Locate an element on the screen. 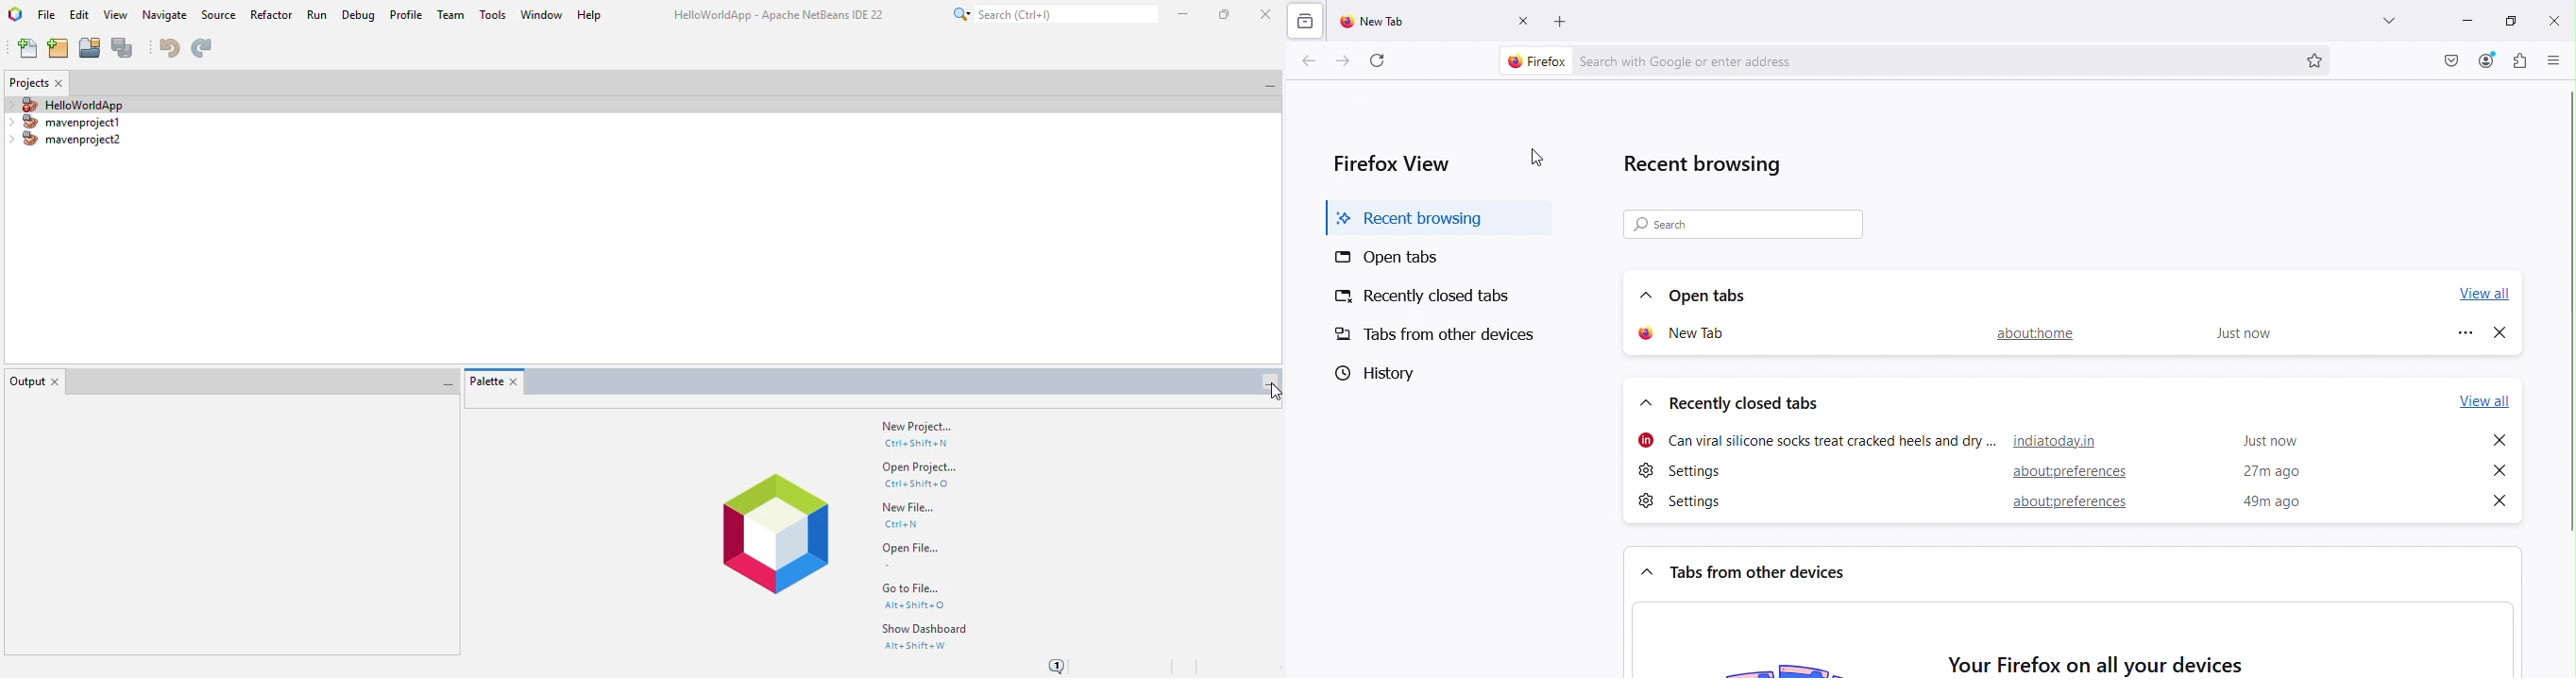 This screenshot has width=2576, height=700. New tab is located at coordinates (1692, 337).